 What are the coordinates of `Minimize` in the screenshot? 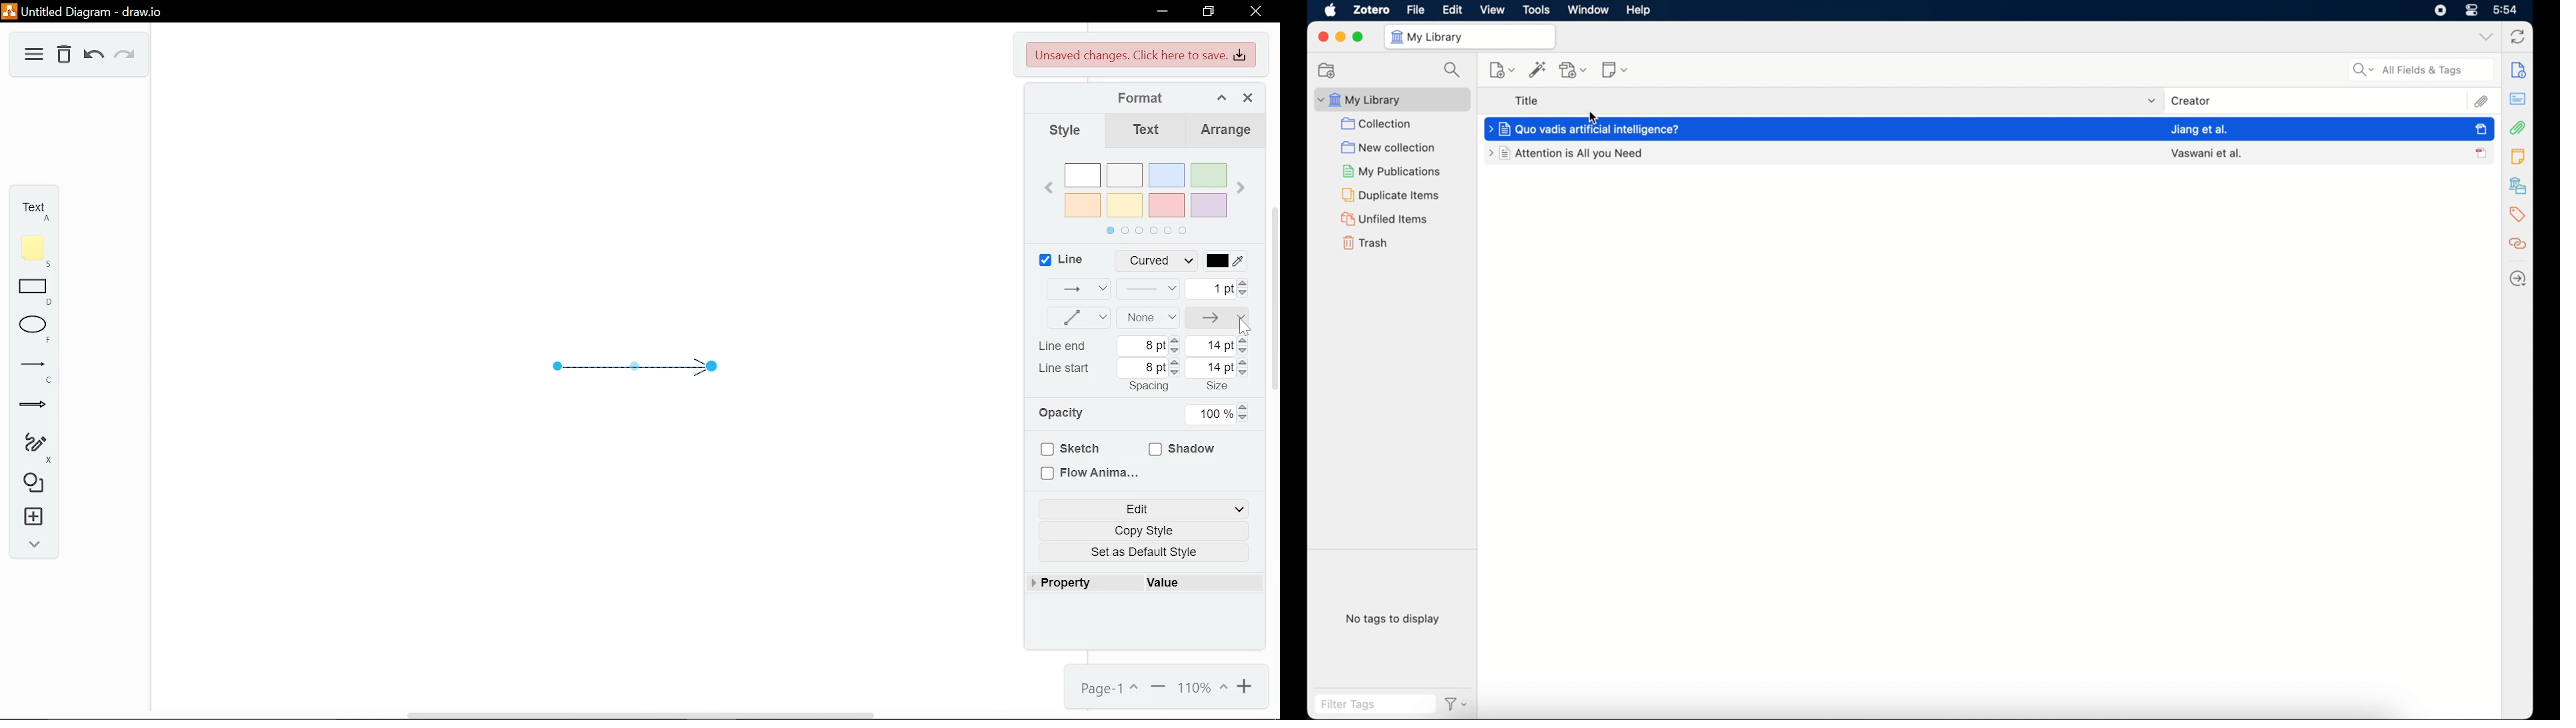 It's located at (1160, 11).